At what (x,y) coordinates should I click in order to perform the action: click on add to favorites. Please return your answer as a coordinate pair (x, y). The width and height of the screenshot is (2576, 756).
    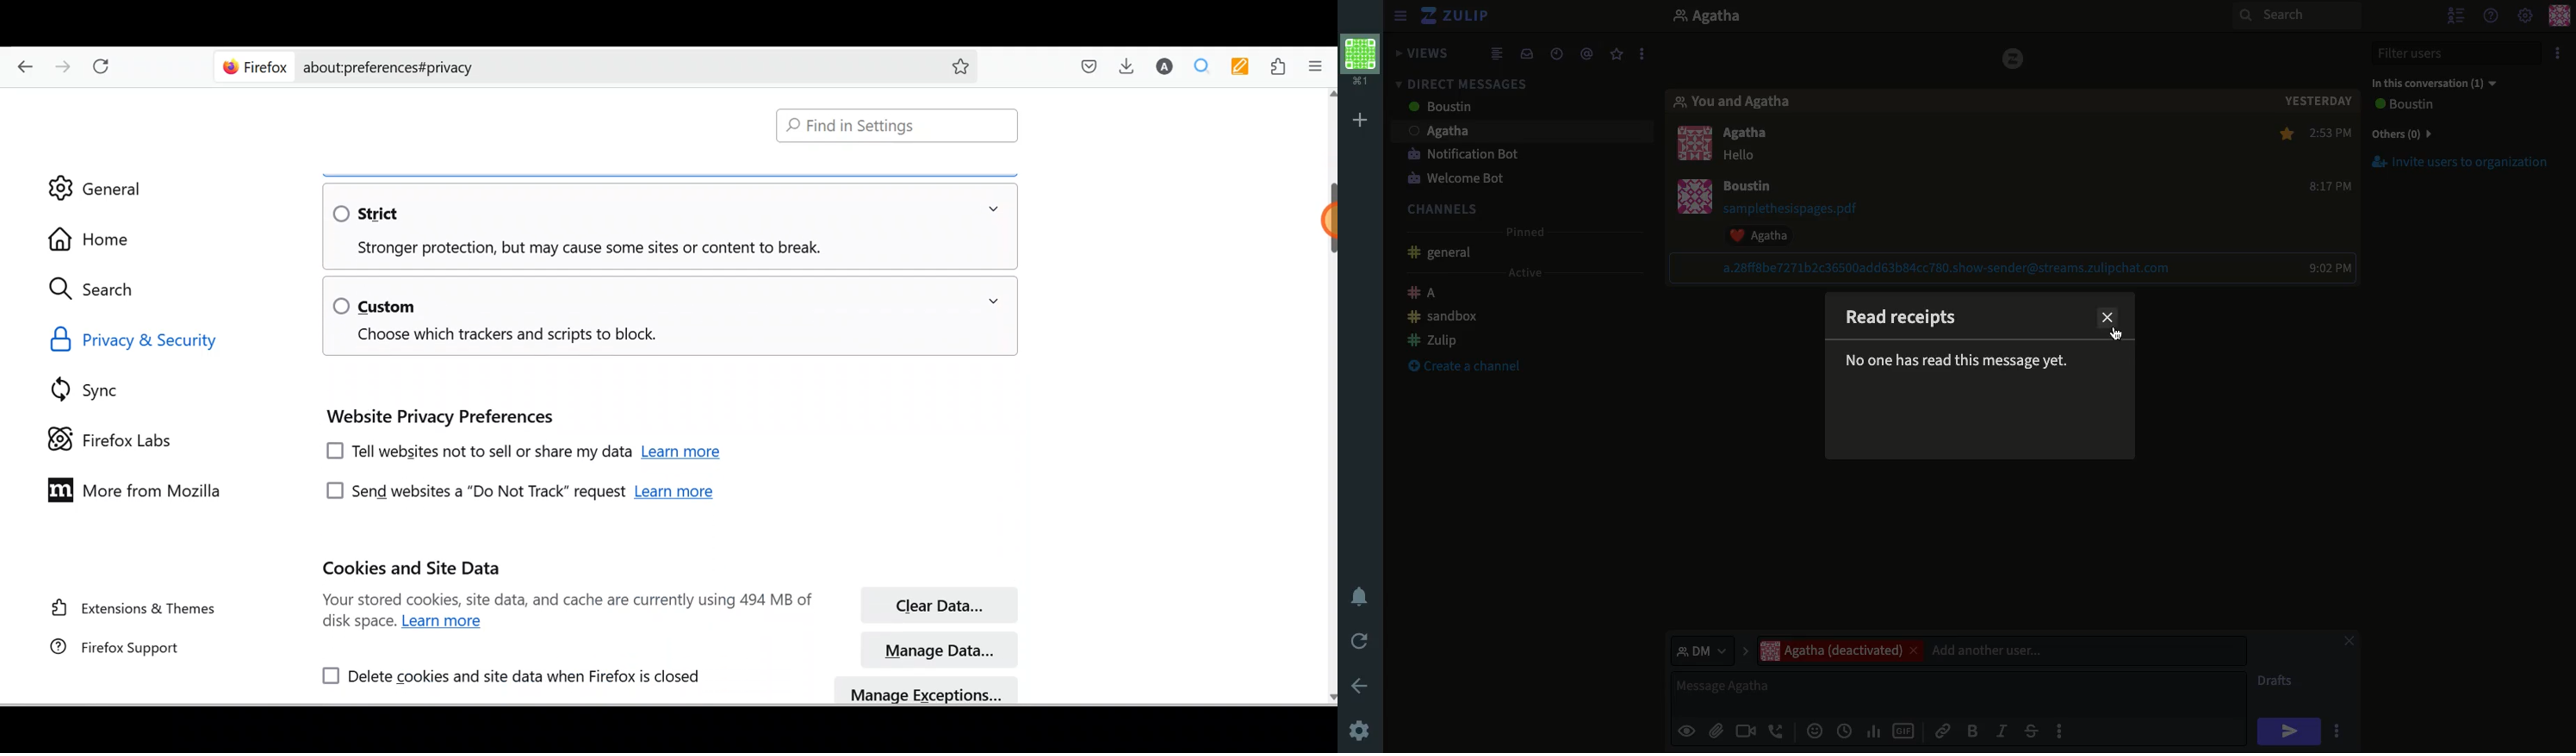
    Looking at the image, I should click on (961, 68).